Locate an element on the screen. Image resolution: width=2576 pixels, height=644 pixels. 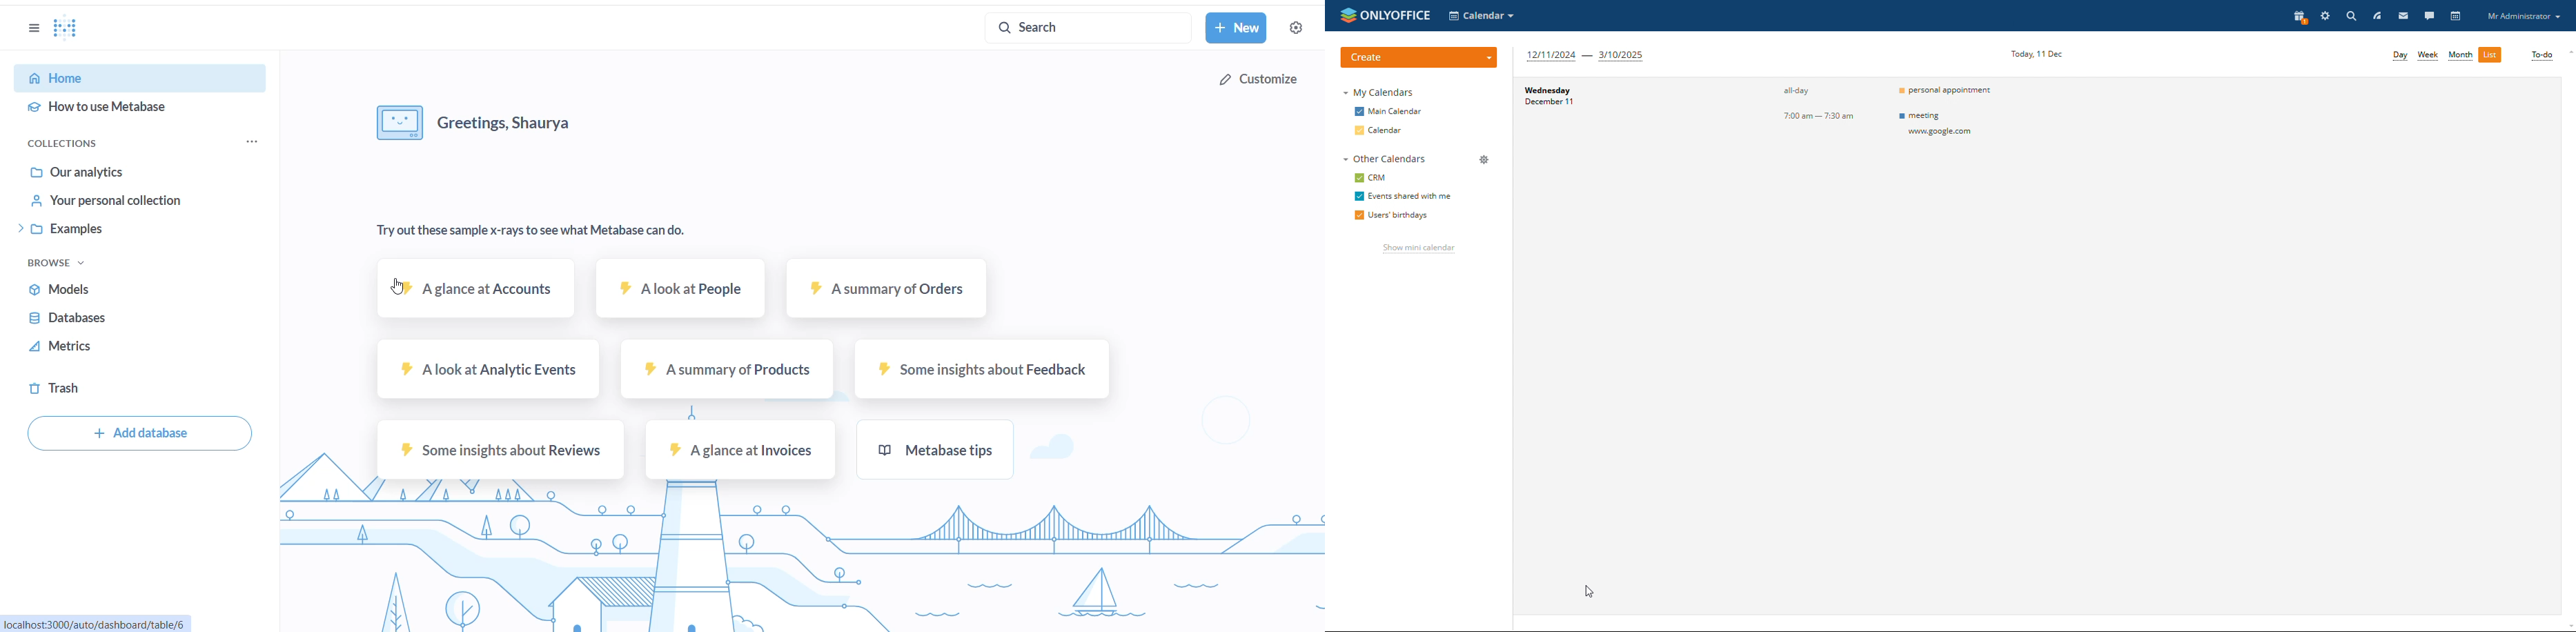
list view is located at coordinates (2489, 55).